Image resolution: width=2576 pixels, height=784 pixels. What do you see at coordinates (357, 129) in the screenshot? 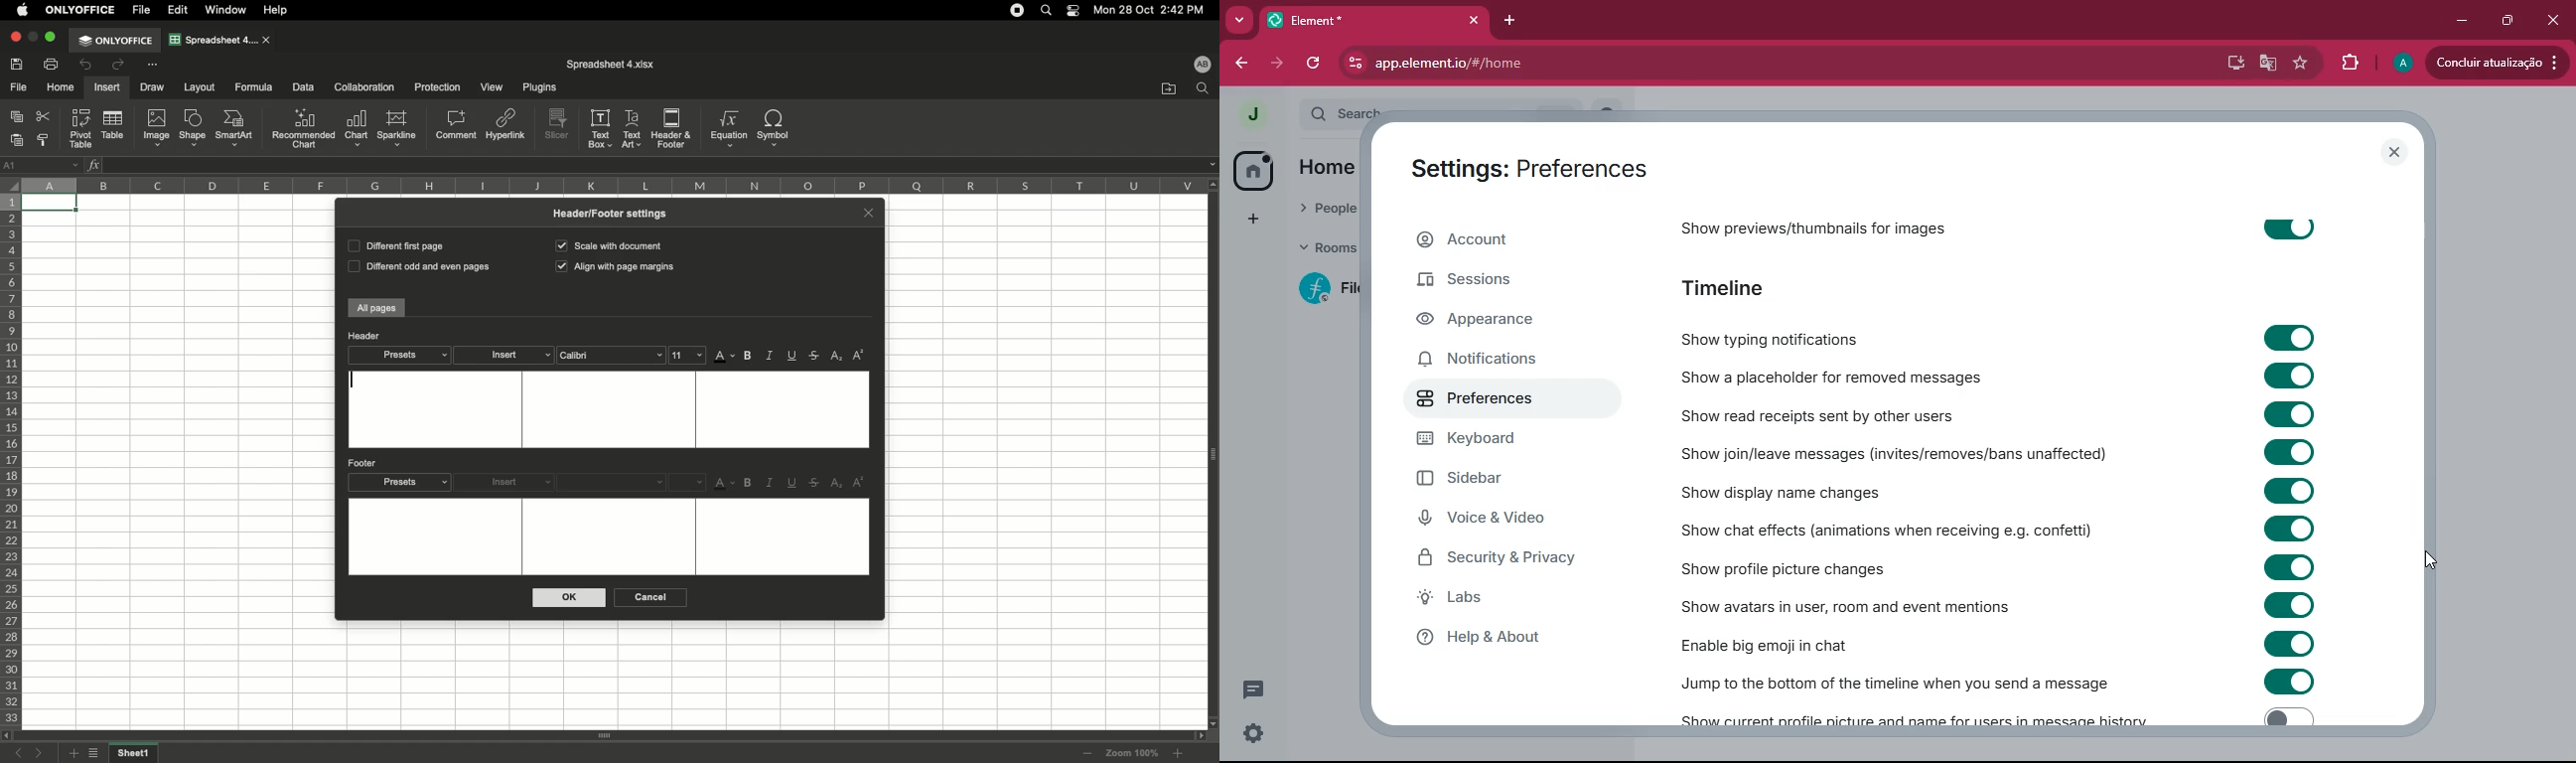
I see `Chart` at bounding box center [357, 129].